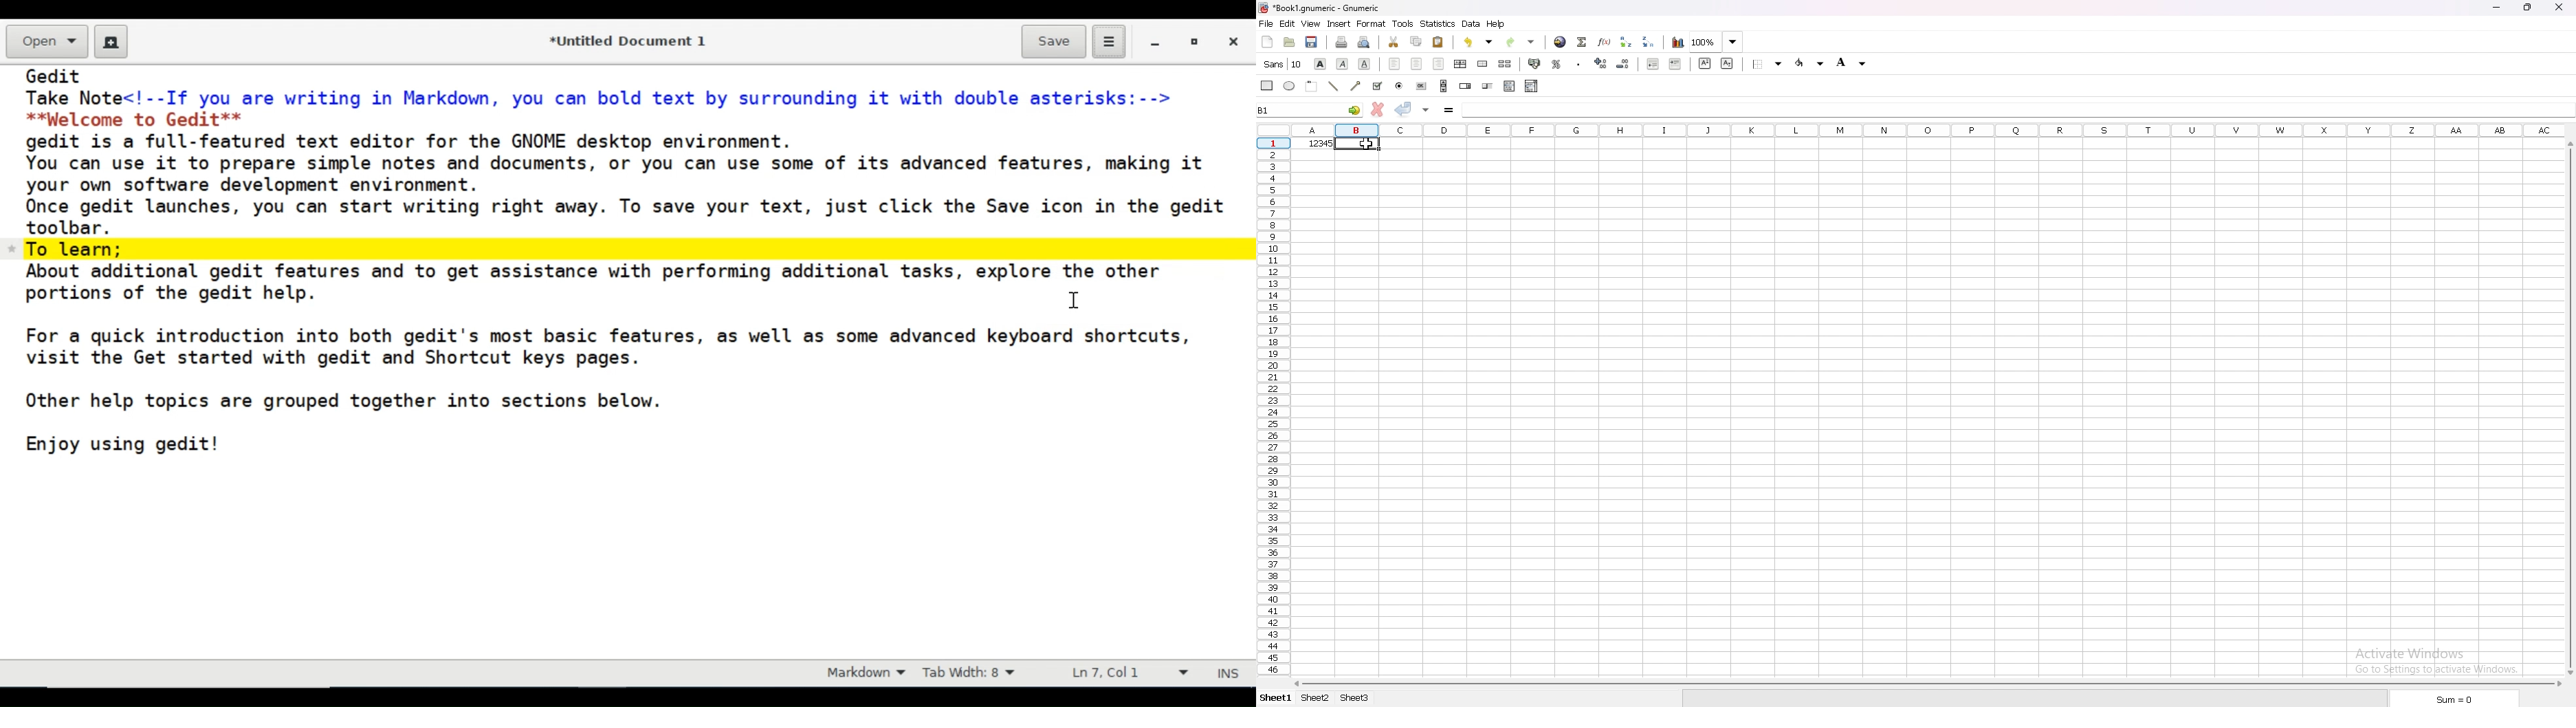  Describe the element at coordinates (862, 674) in the screenshot. I see `Markdown` at that location.